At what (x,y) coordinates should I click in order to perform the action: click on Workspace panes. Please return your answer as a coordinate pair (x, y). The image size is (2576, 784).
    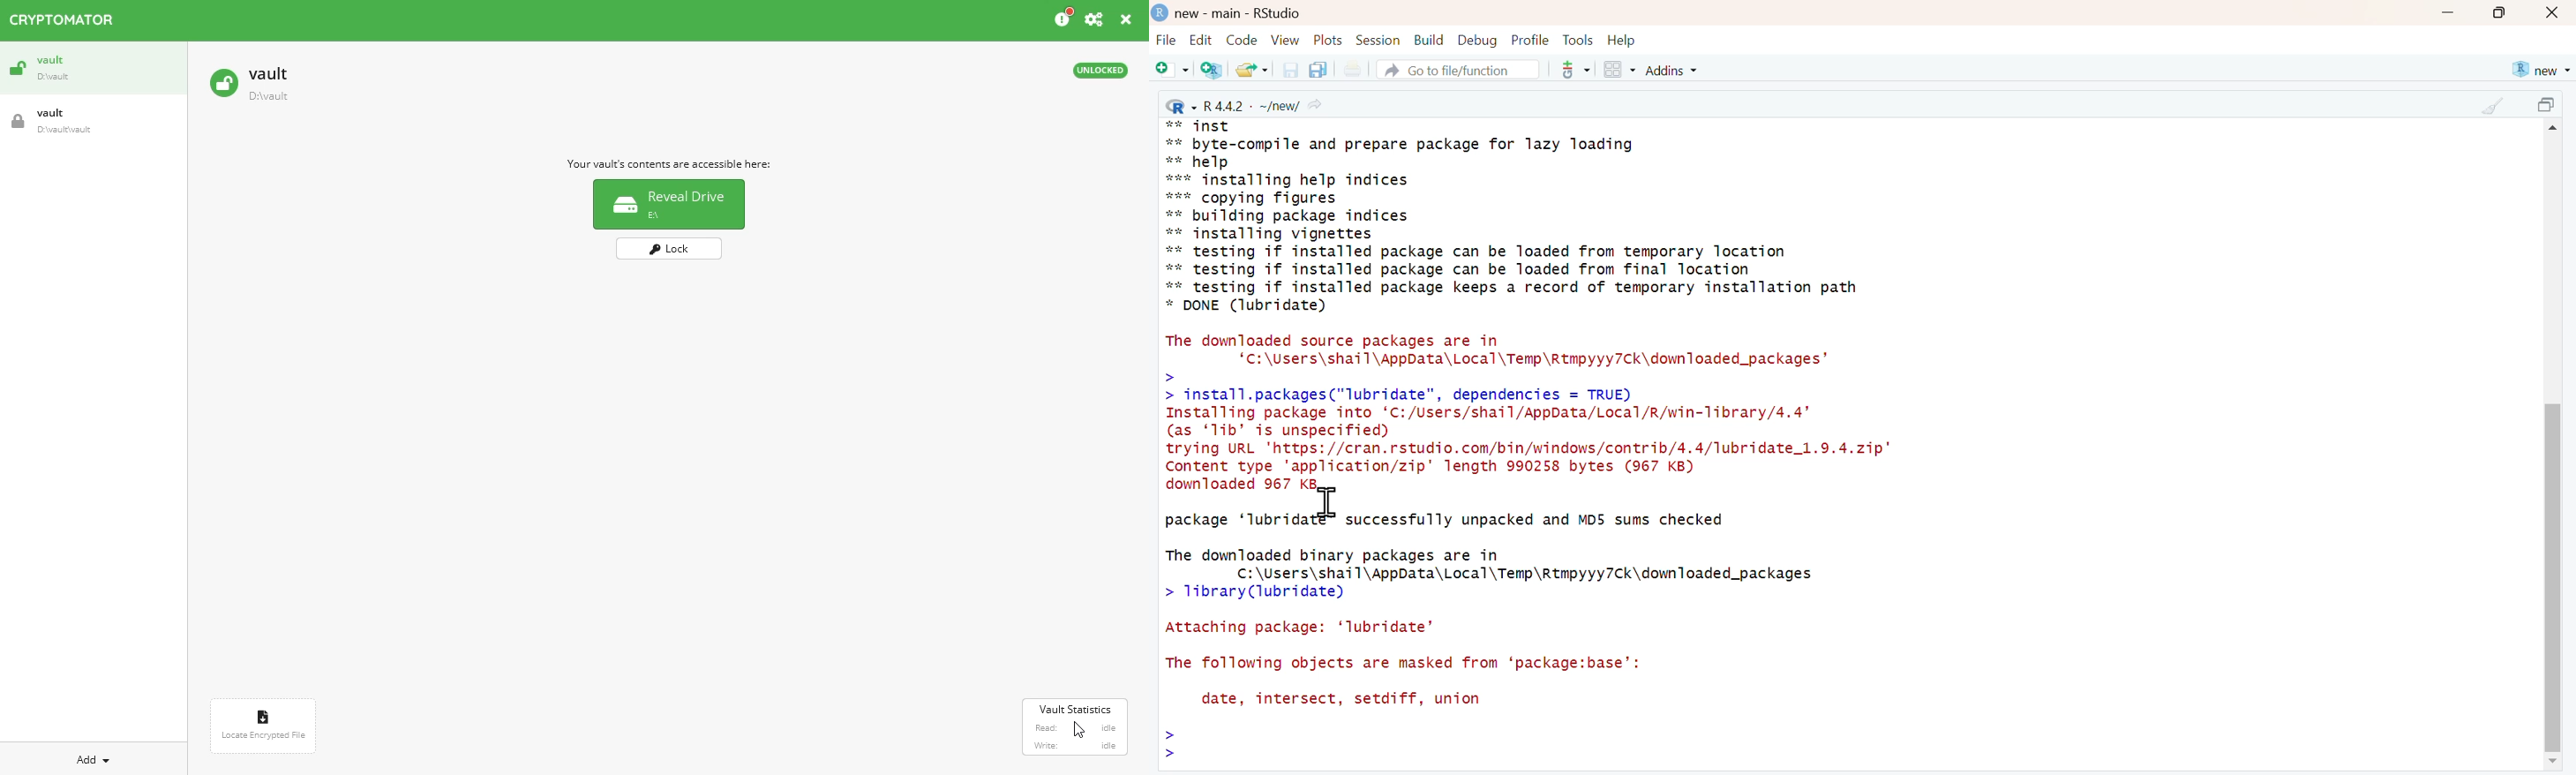
    Looking at the image, I should click on (1619, 71).